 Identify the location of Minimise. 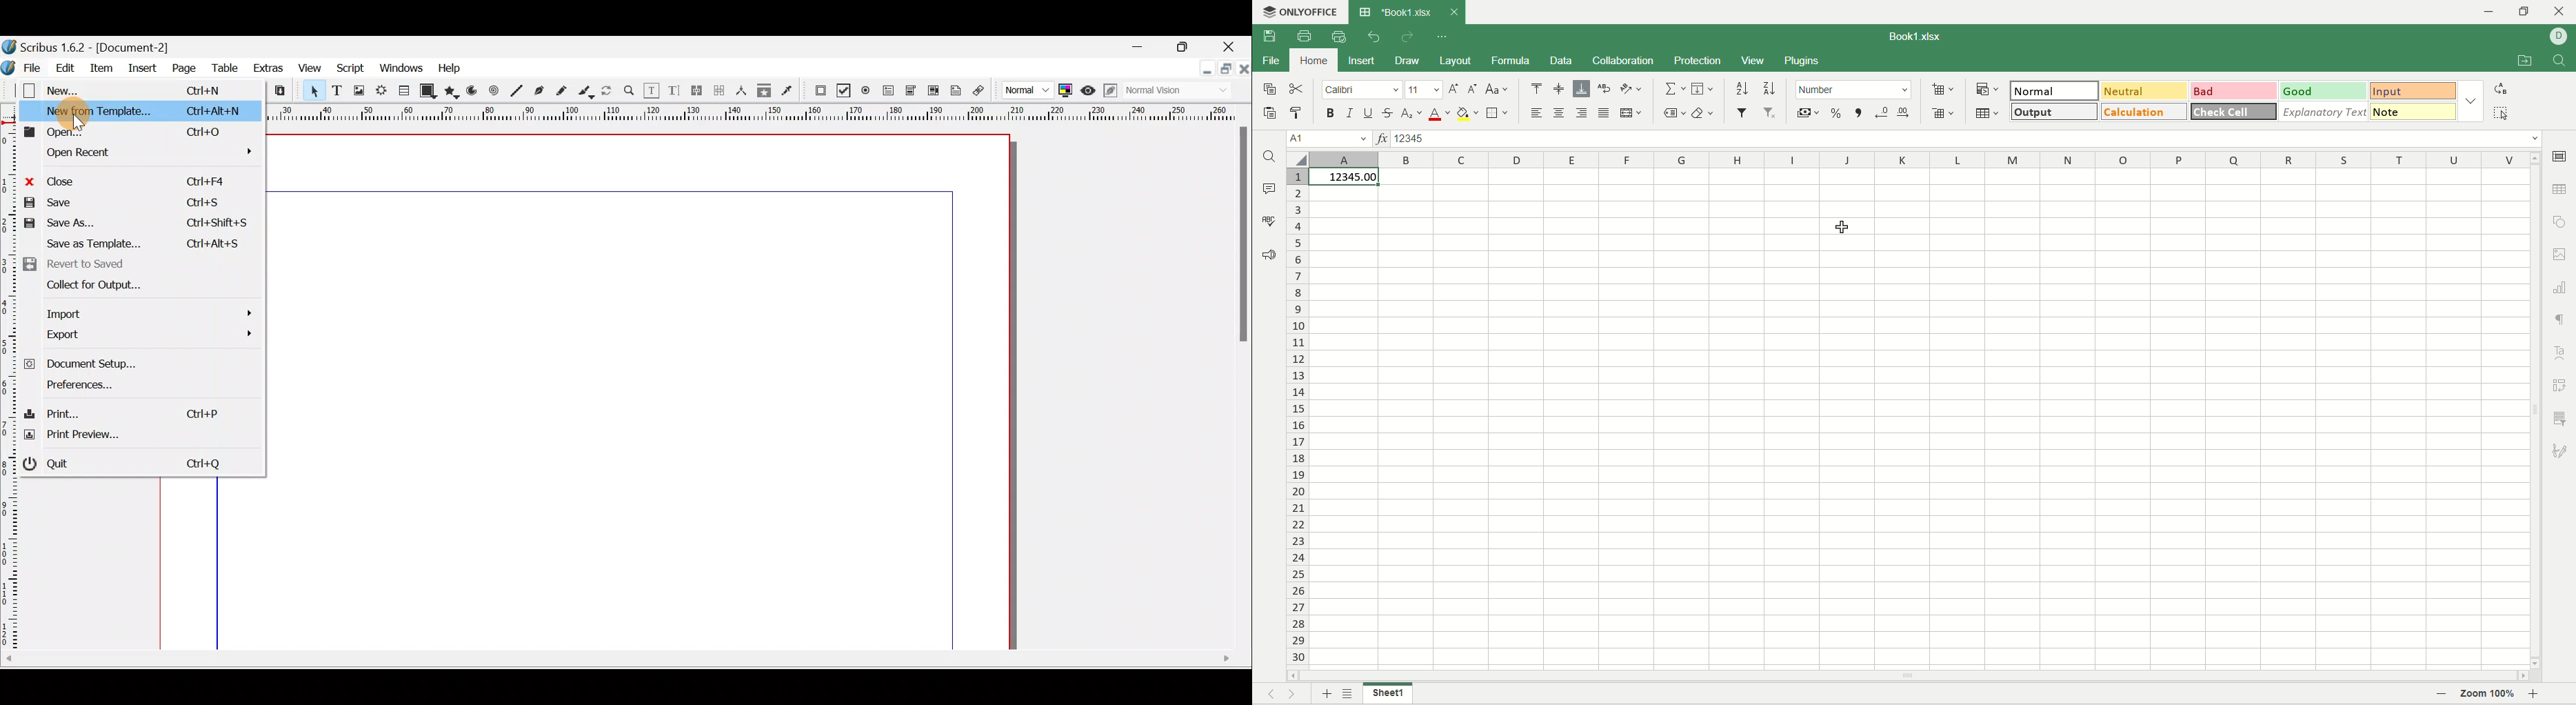
(1204, 74).